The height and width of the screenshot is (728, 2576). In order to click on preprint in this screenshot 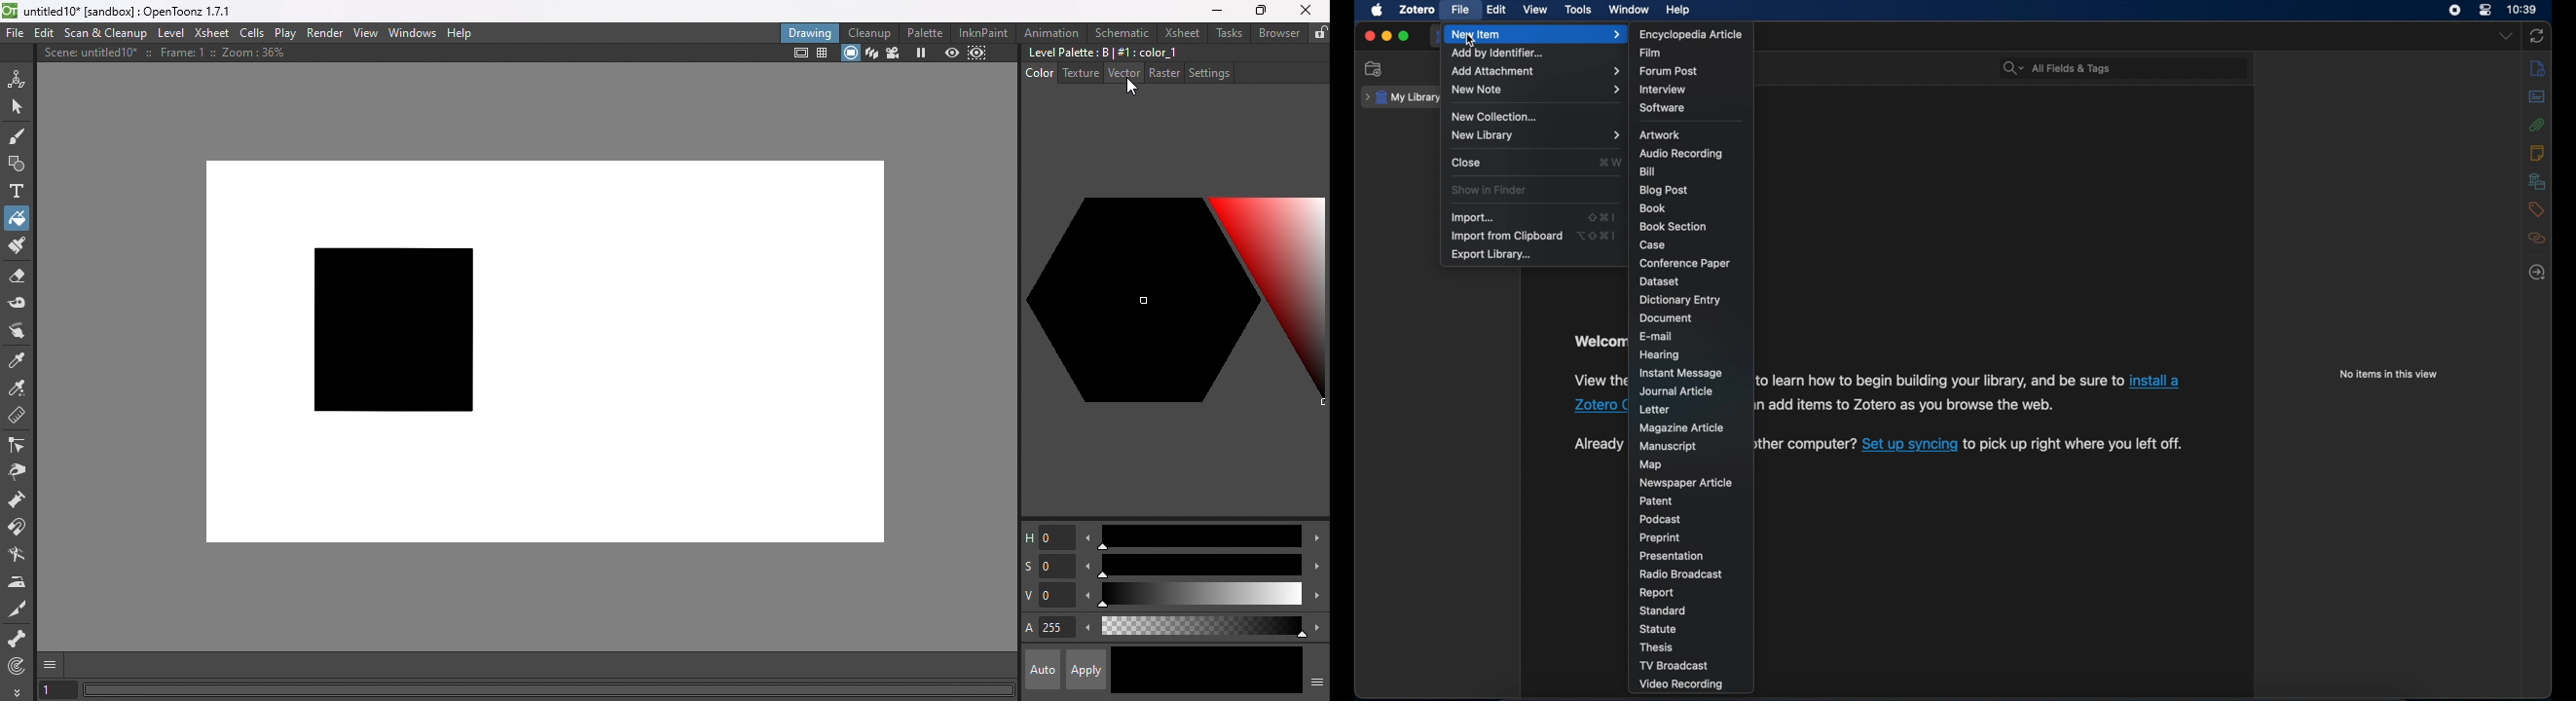, I will do `click(1660, 538)`.